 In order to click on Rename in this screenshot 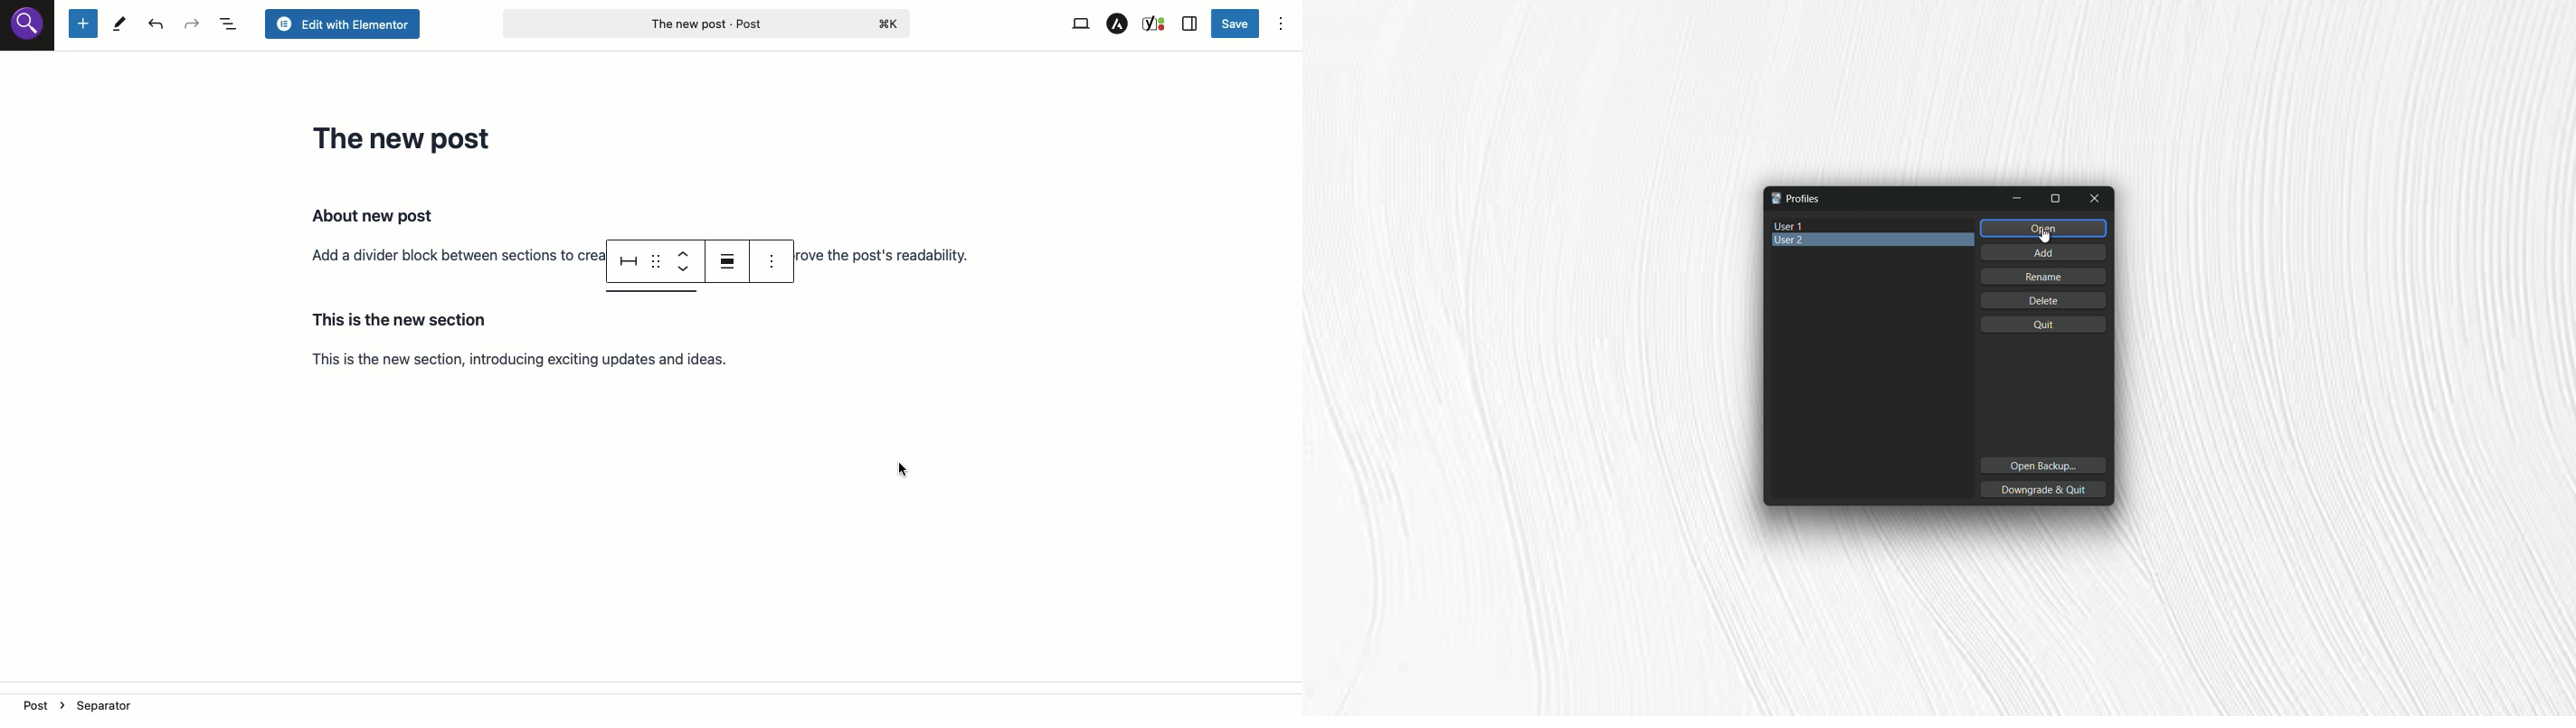, I will do `click(2047, 276)`.